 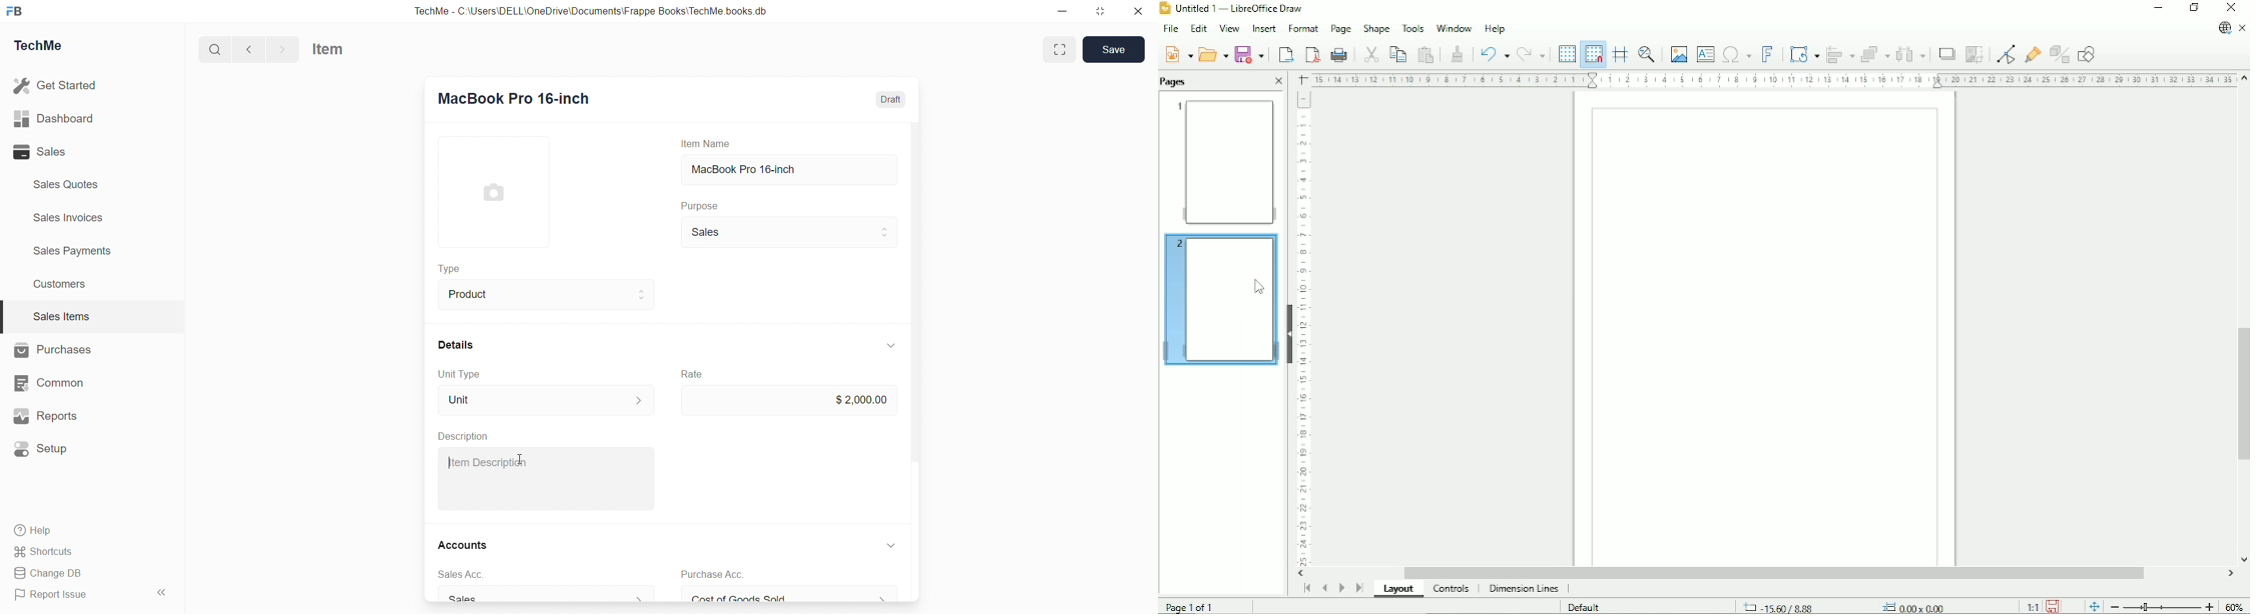 I want to click on Window, so click(x=1454, y=26).